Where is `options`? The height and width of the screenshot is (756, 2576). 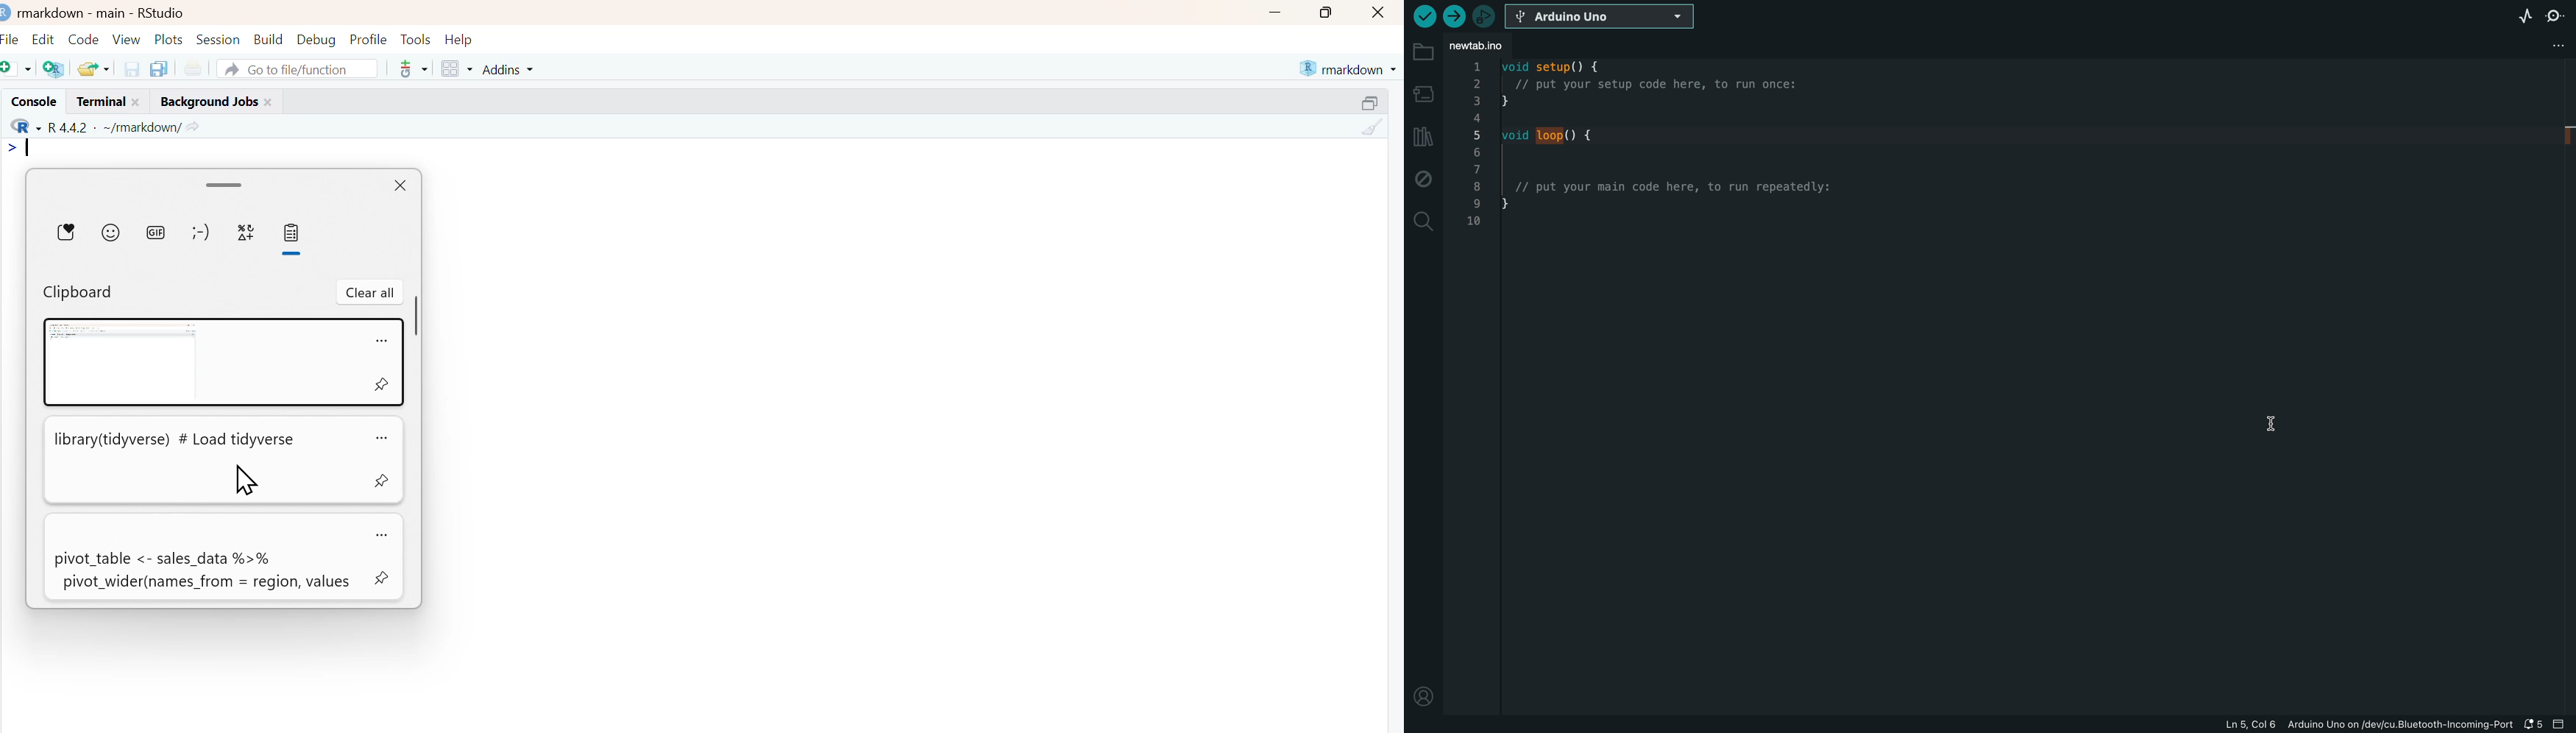 options is located at coordinates (383, 534).